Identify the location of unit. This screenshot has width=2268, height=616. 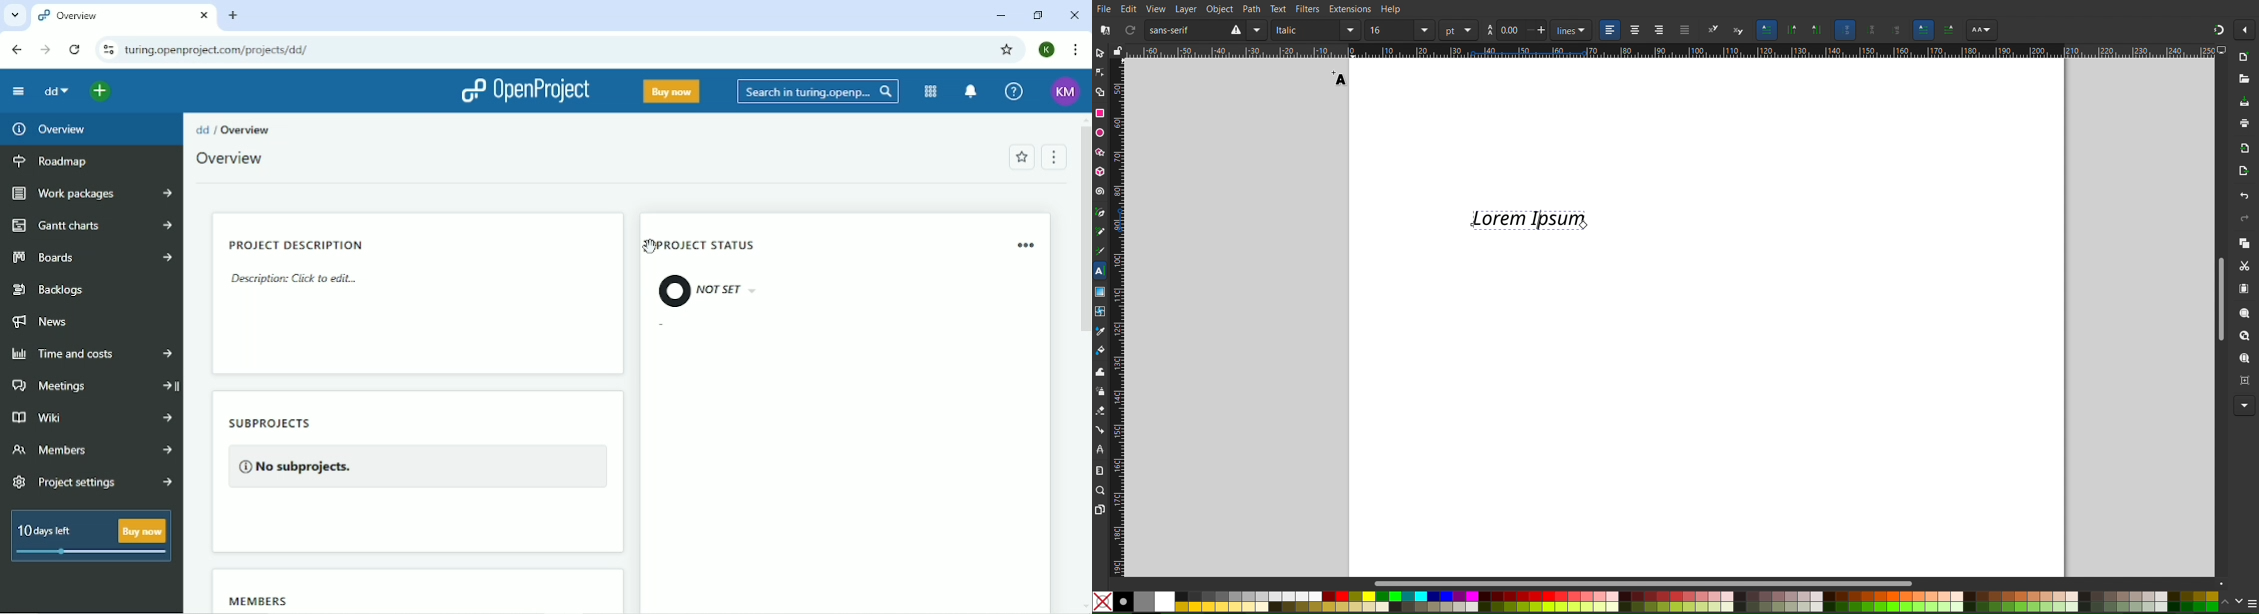
(1459, 30).